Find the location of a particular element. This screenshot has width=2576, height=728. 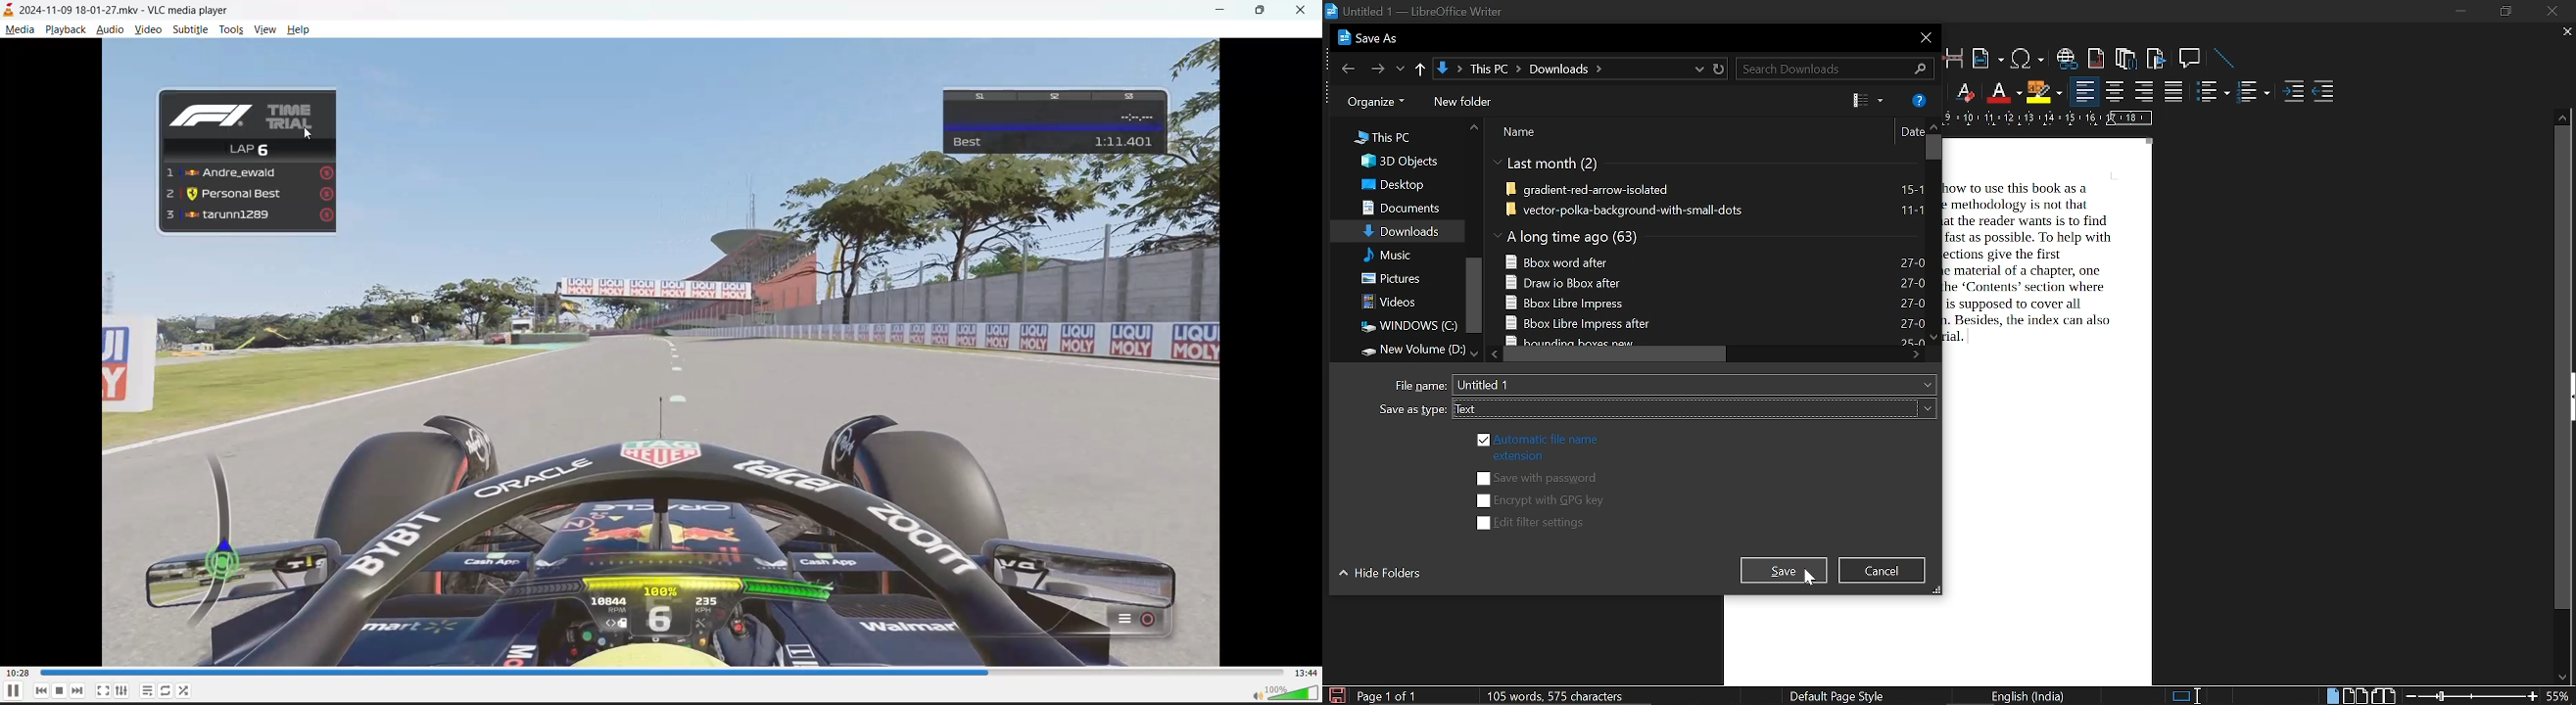

change zoom is located at coordinates (2472, 697).